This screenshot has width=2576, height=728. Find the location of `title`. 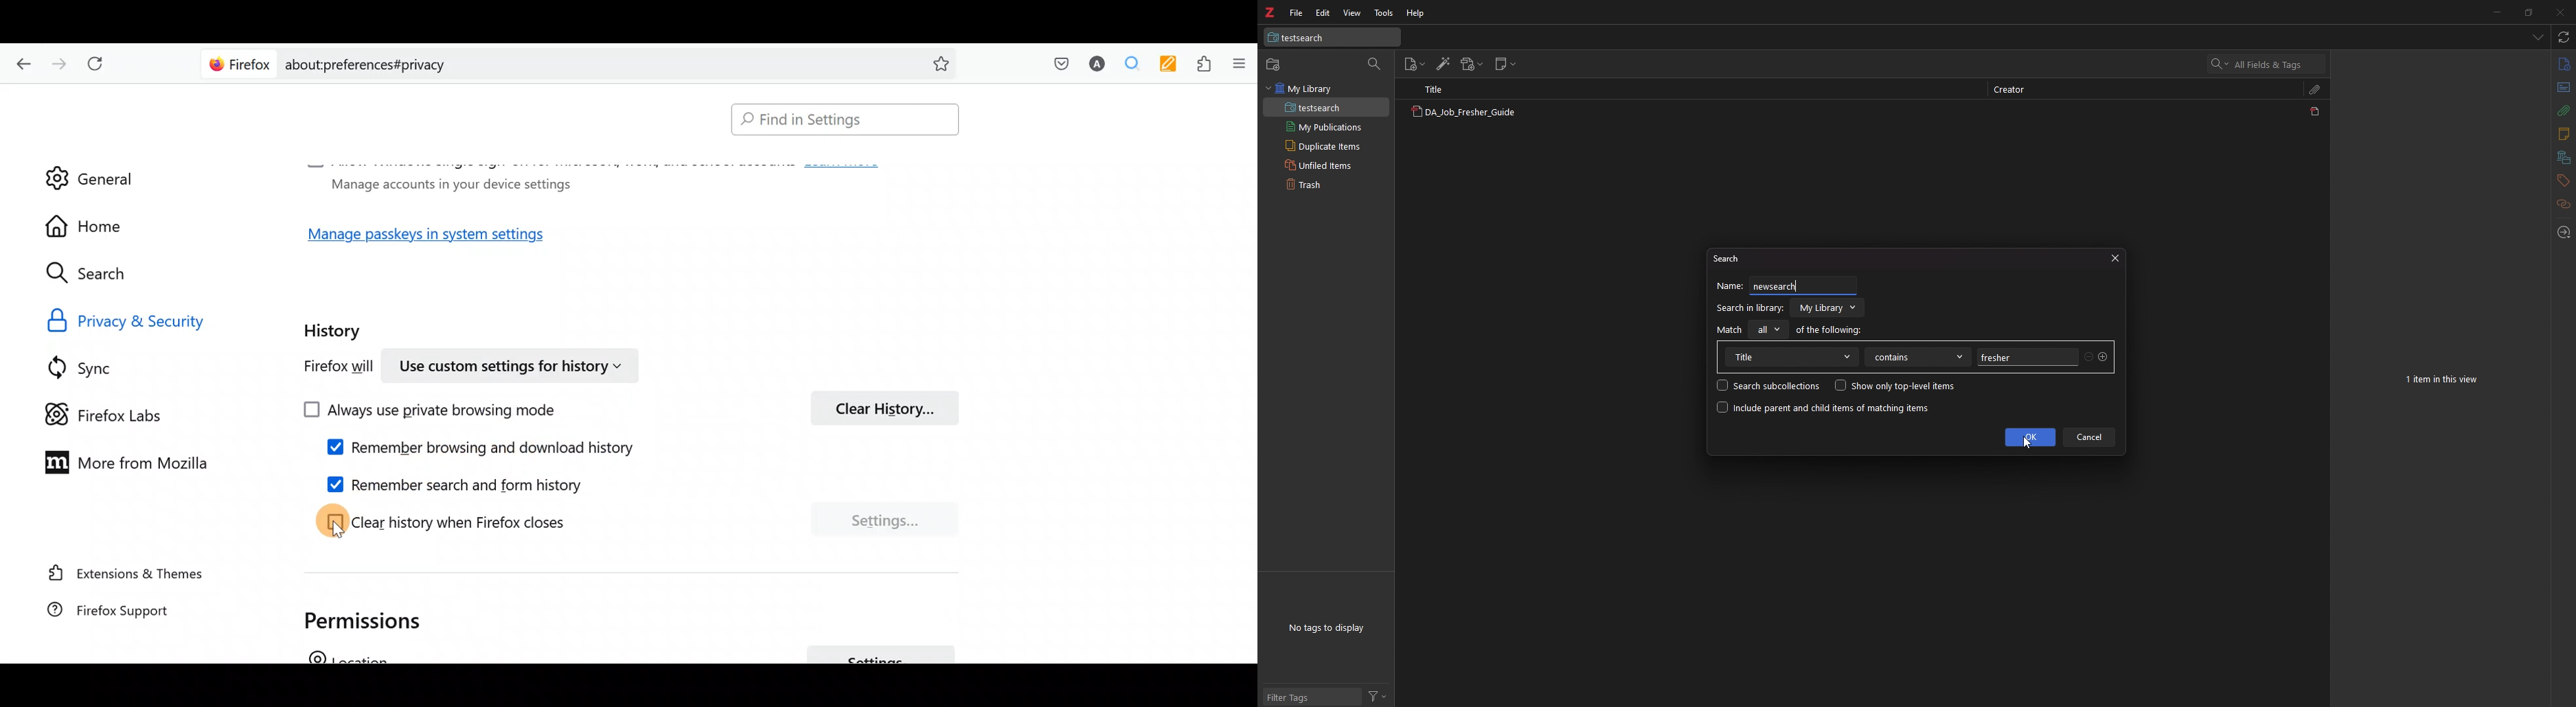

title is located at coordinates (1791, 357).